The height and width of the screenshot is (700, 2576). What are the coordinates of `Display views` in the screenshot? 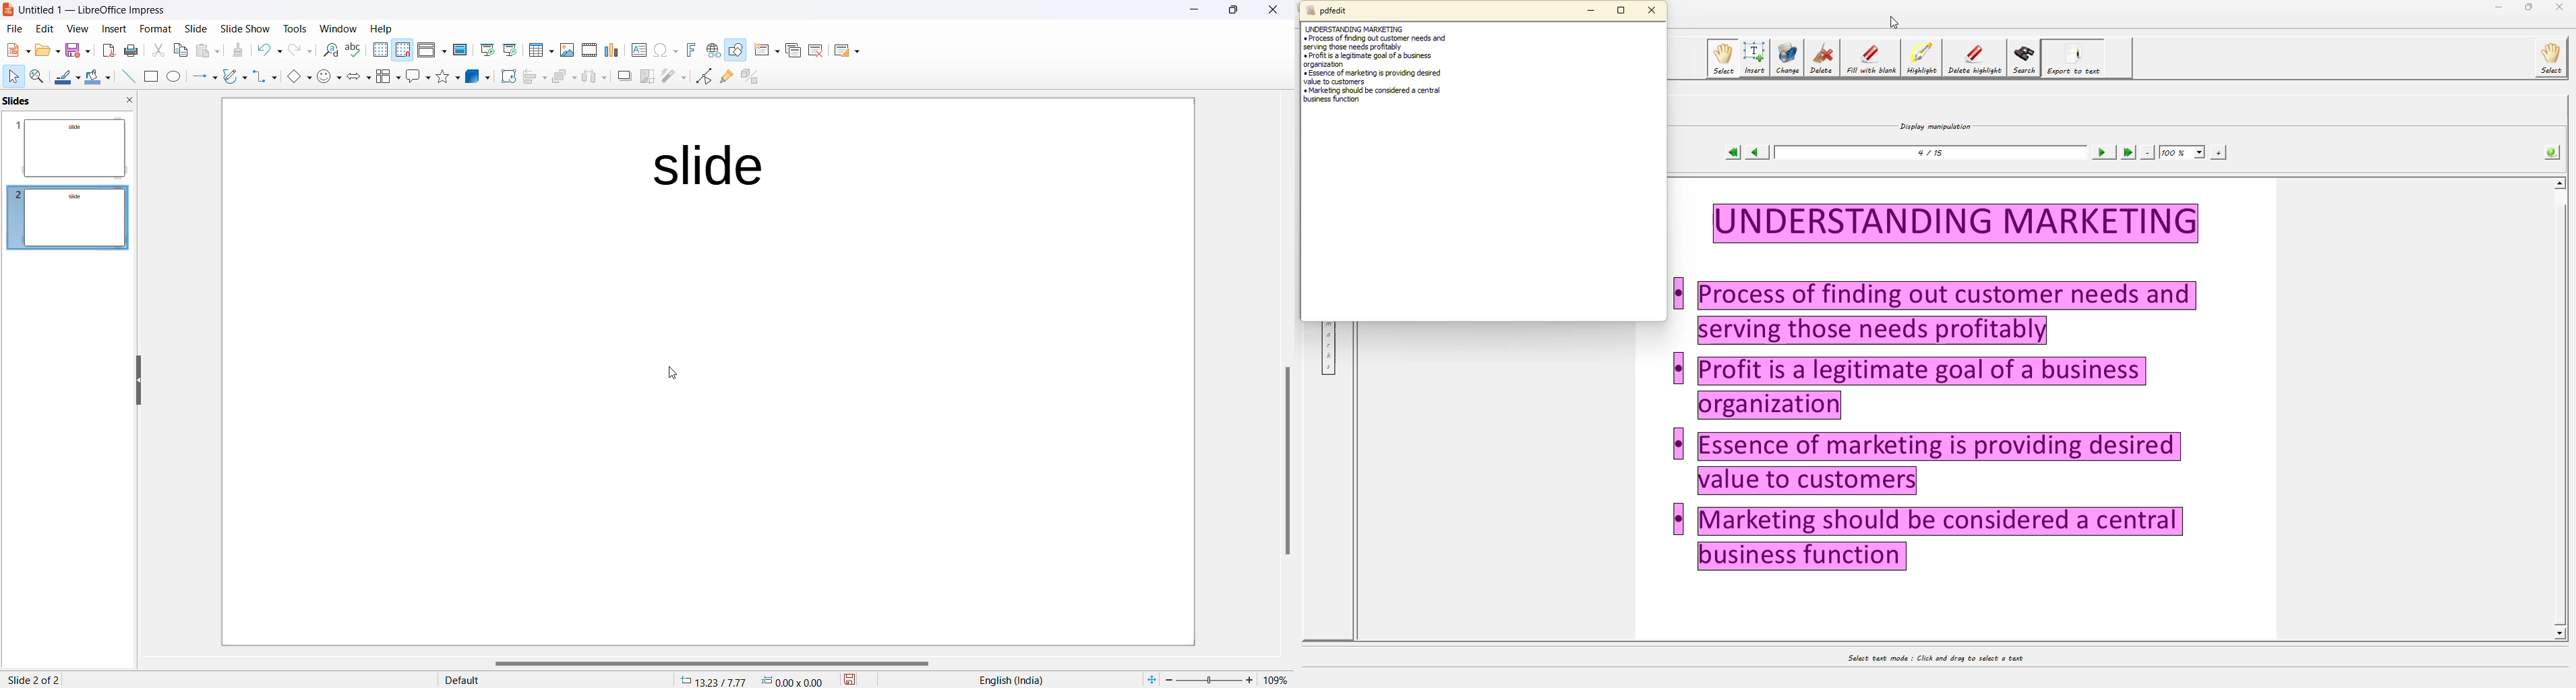 It's located at (431, 49).